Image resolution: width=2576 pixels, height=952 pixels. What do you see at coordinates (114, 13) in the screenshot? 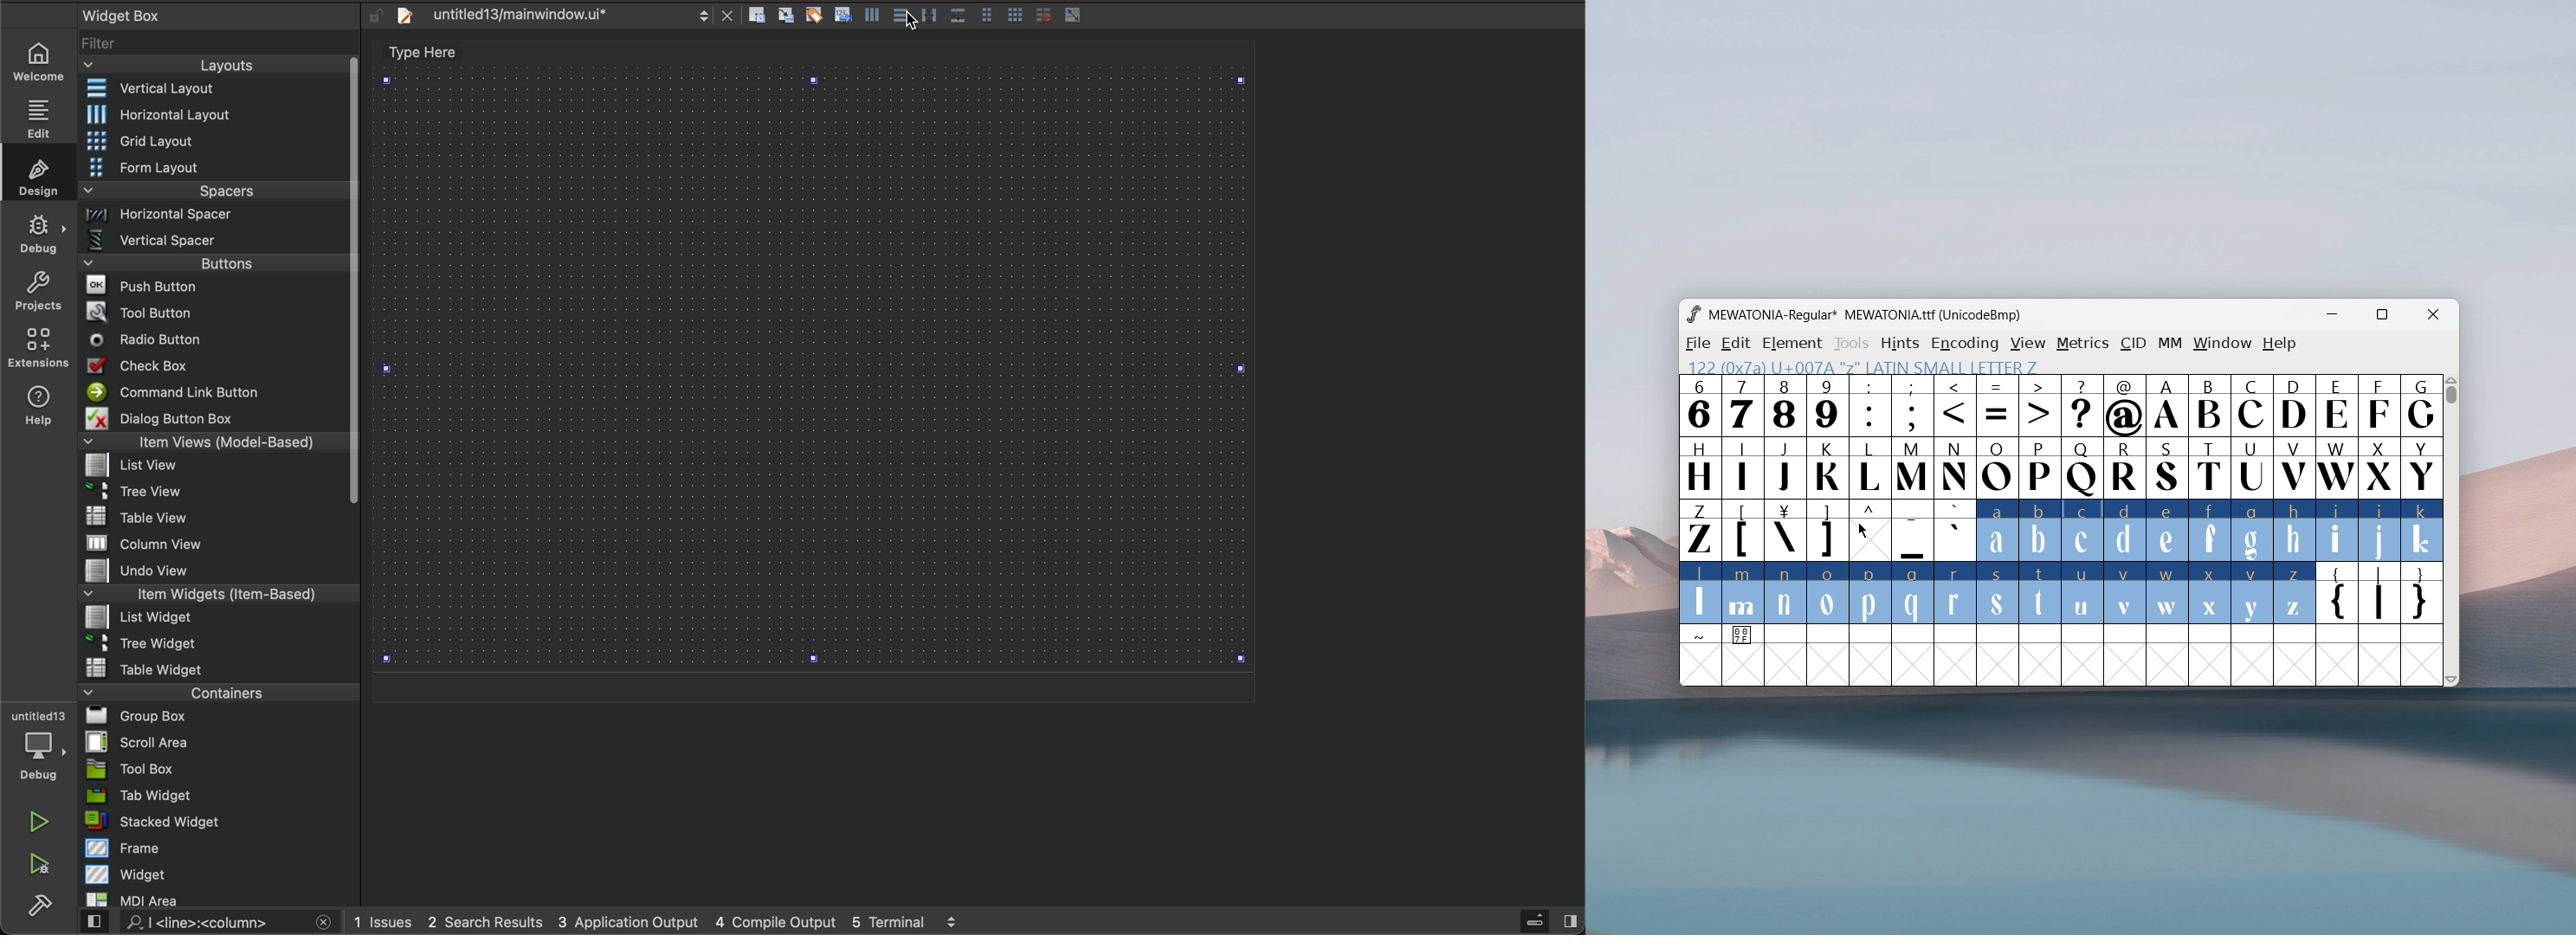
I see `text` at bounding box center [114, 13].